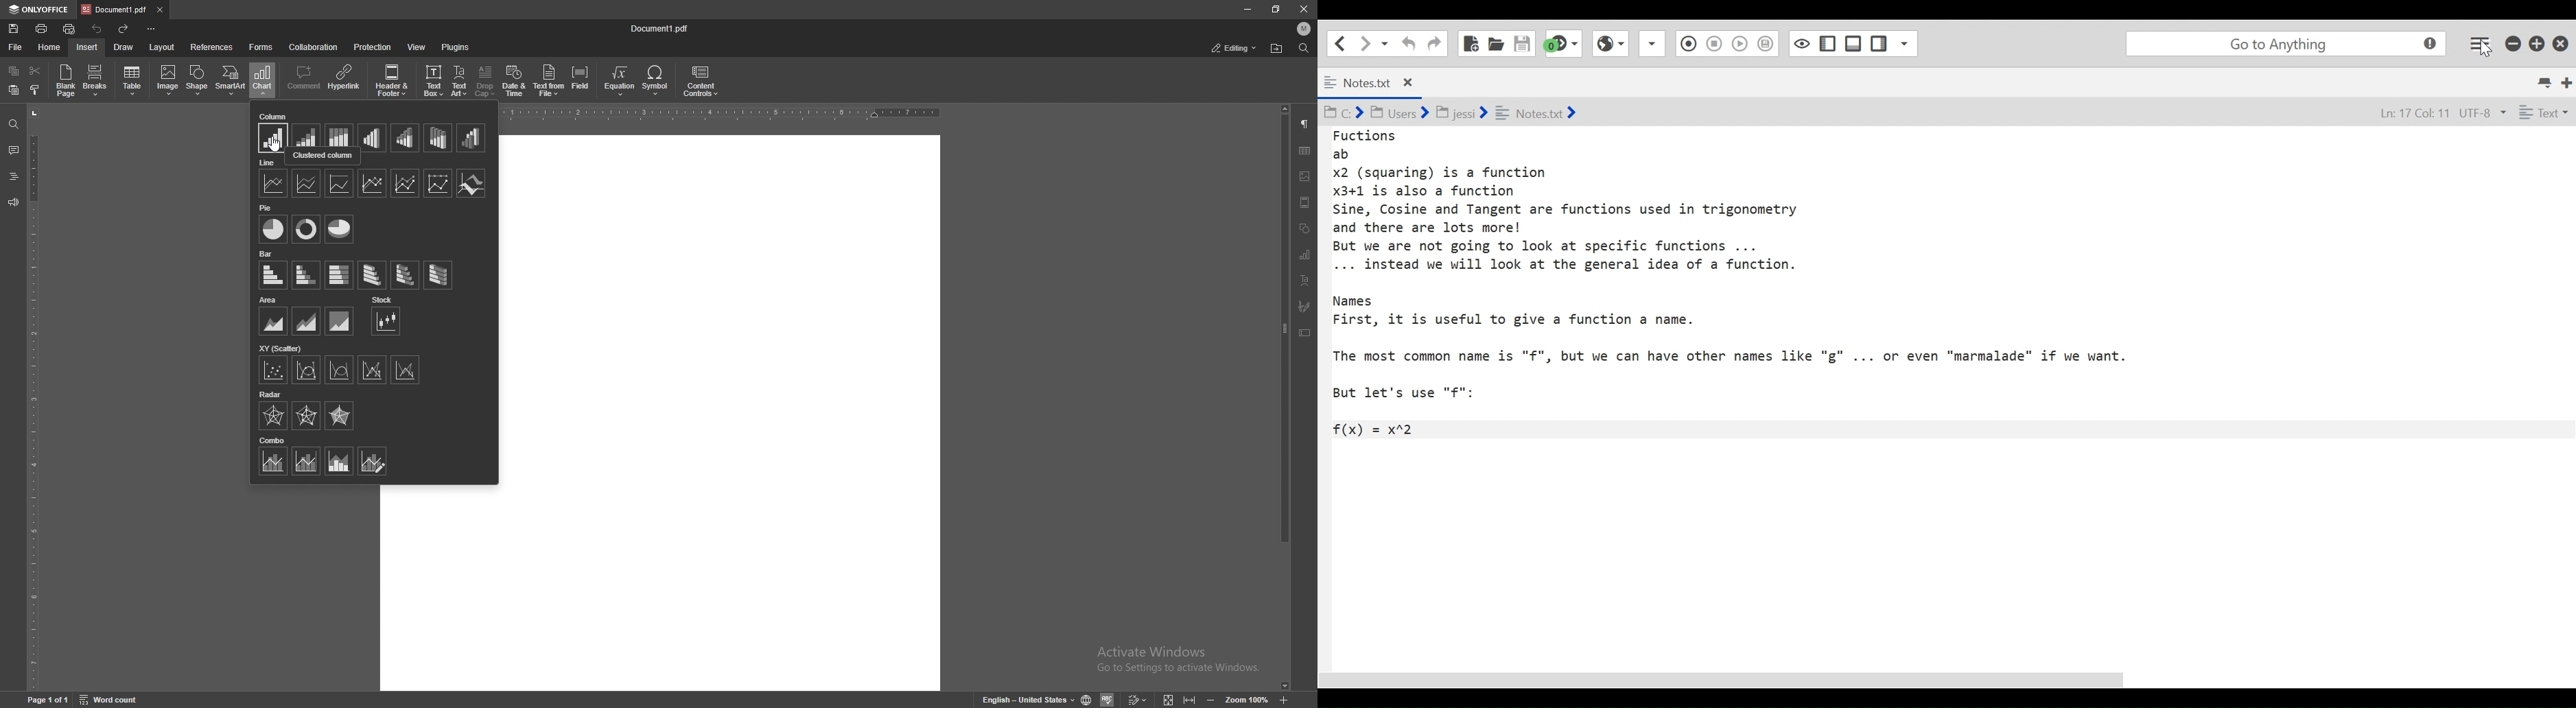 The height and width of the screenshot is (728, 2576). Describe the element at coordinates (1248, 8) in the screenshot. I see `minimize` at that location.